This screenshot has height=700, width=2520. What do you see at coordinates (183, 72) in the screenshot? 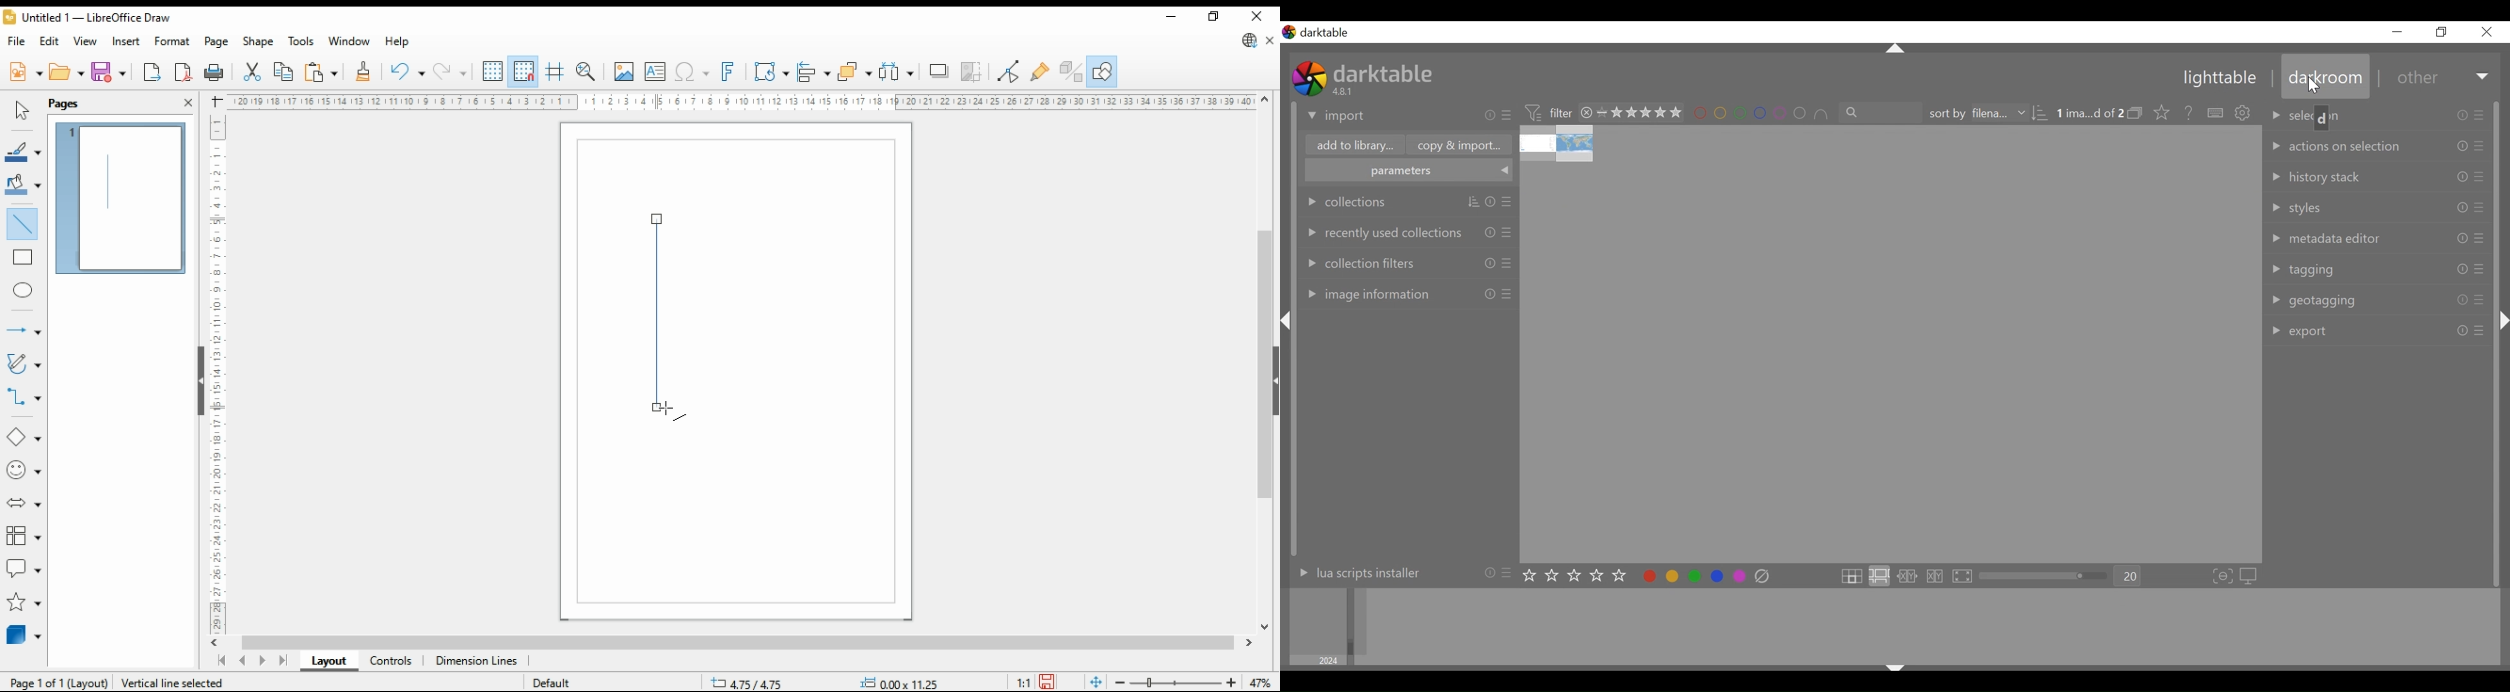
I see `export as PDF` at bounding box center [183, 72].